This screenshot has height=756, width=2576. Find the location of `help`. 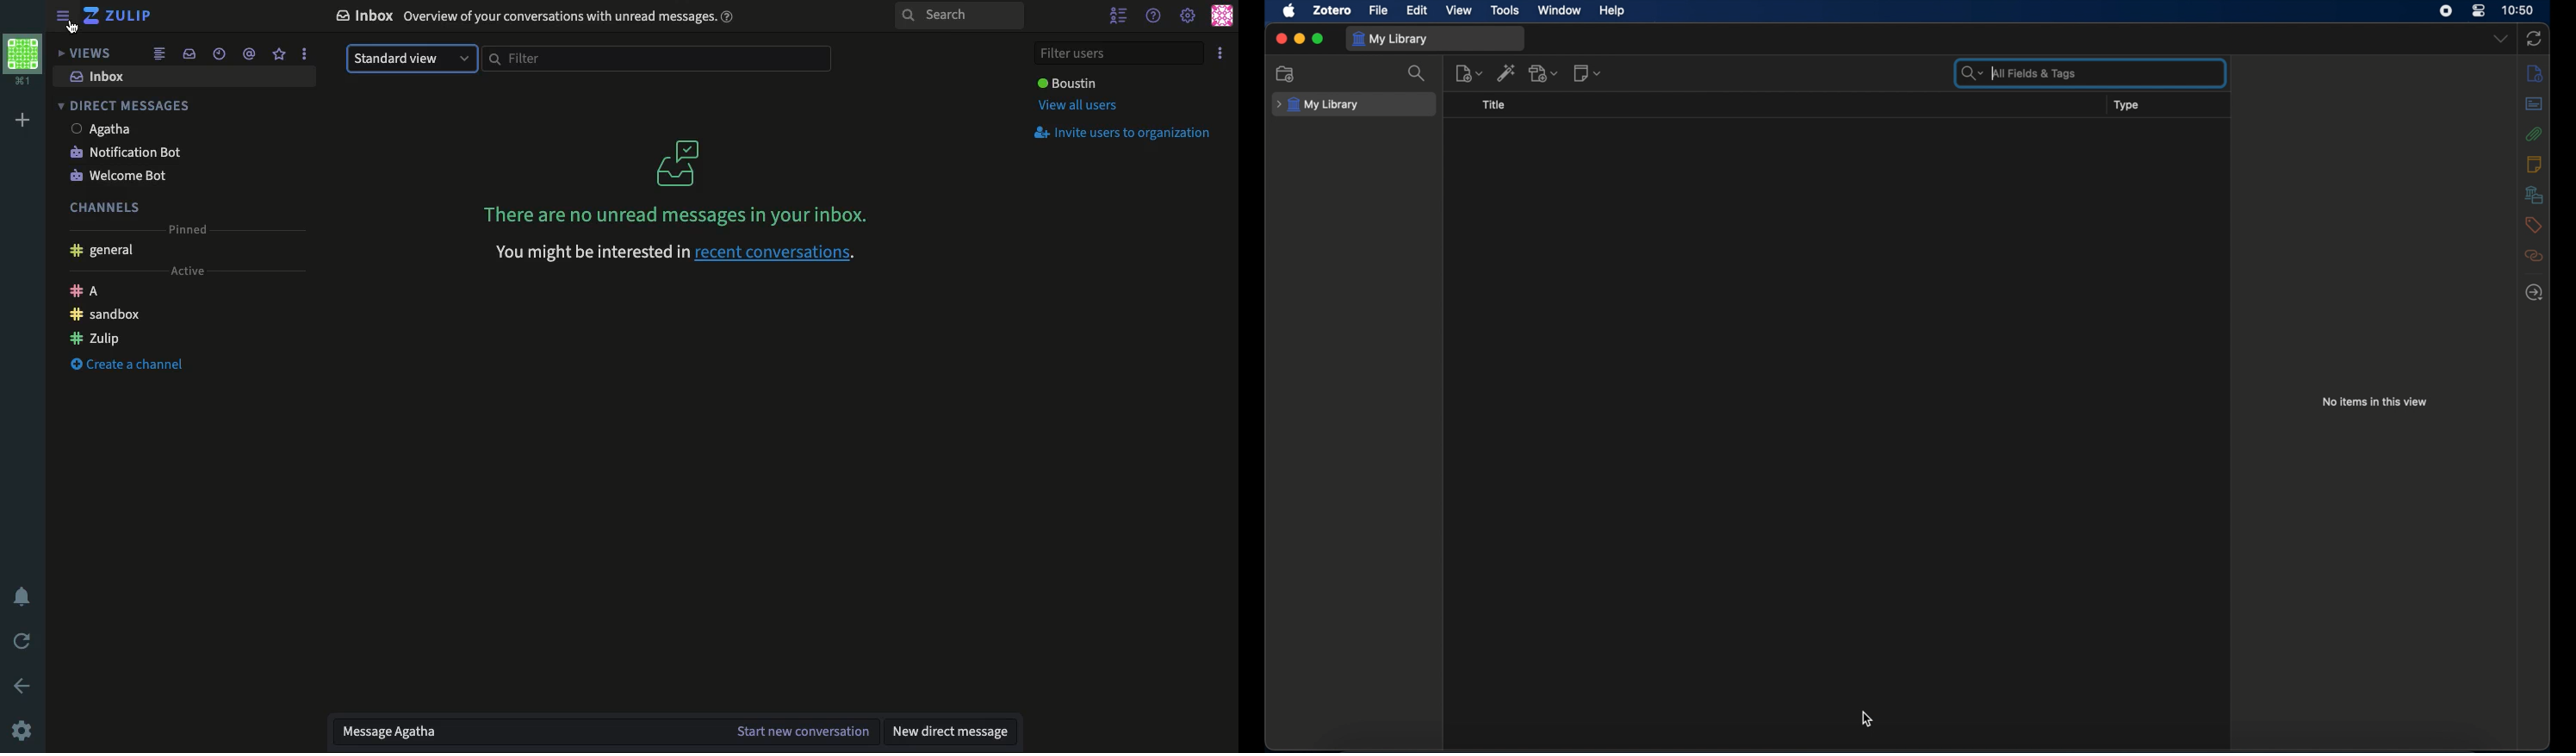

help is located at coordinates (1611, 11).